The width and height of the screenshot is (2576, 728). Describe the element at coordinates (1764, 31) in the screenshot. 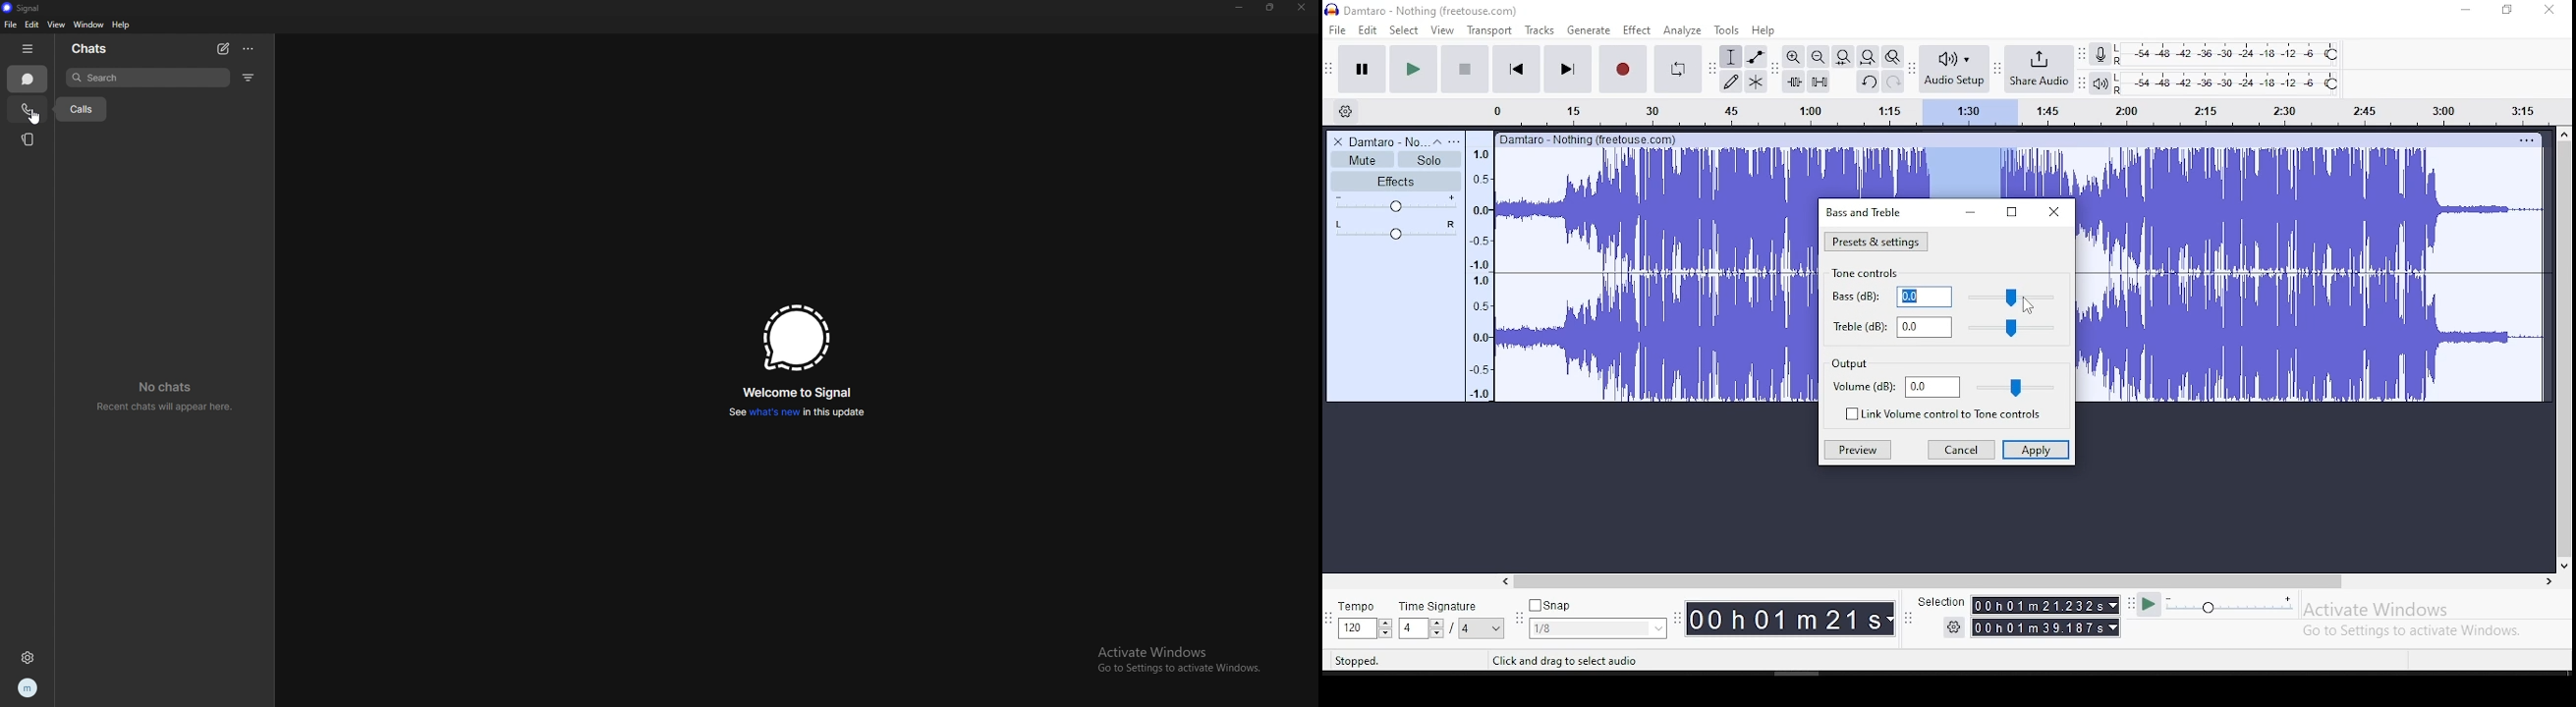

I see `help` at that location.